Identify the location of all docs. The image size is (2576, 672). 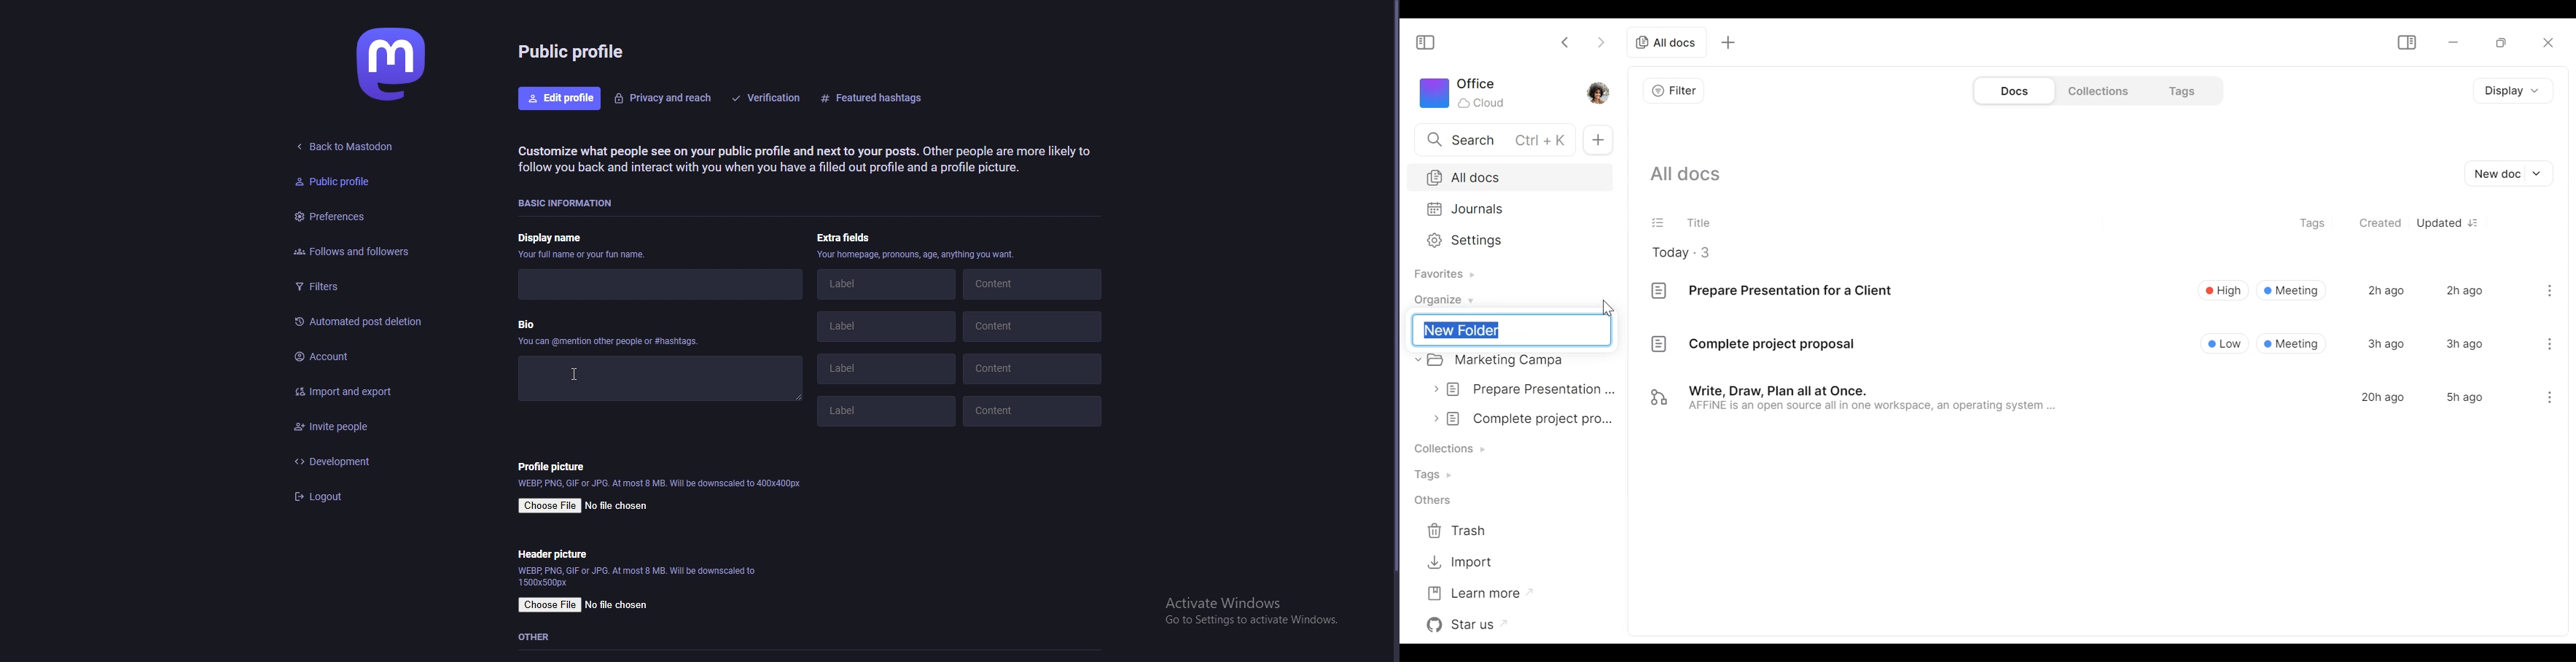
(1666, 43).